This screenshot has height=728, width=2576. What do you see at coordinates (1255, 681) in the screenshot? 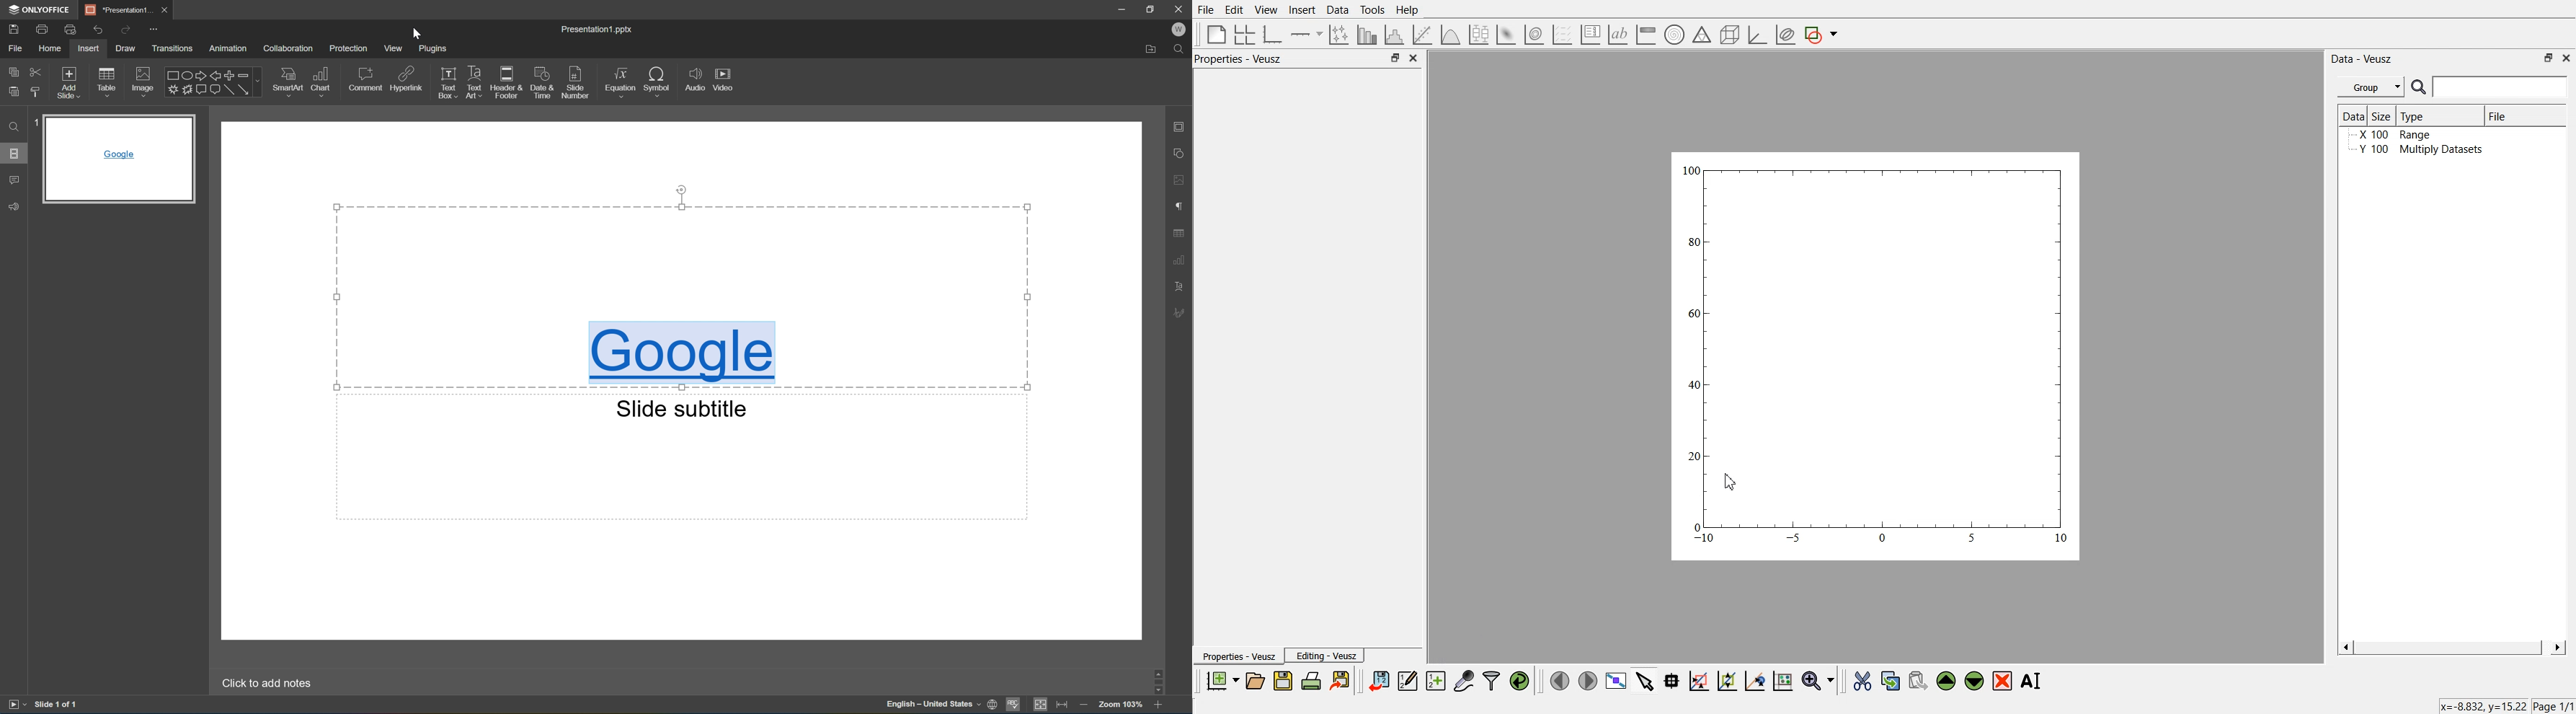
I see `open` at bounding box center [1255, 681].